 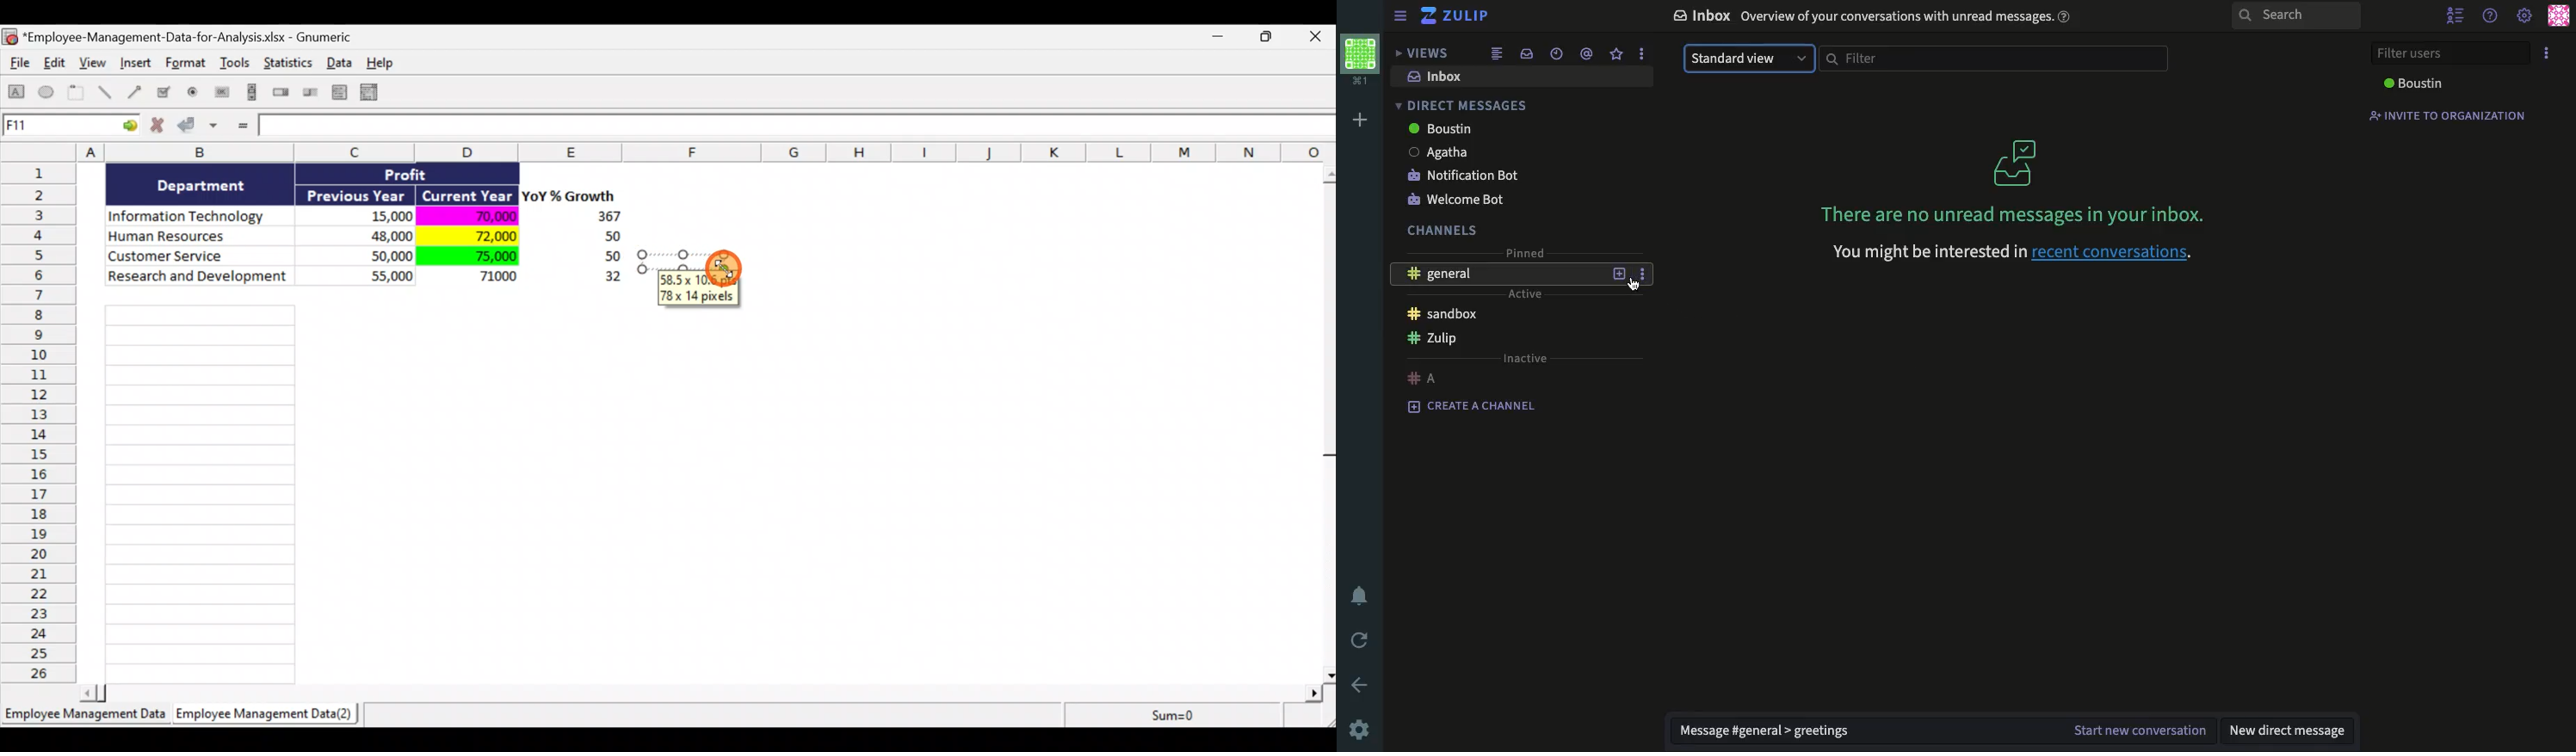 I want to click on direct messages, so click(x=1463, y=105).